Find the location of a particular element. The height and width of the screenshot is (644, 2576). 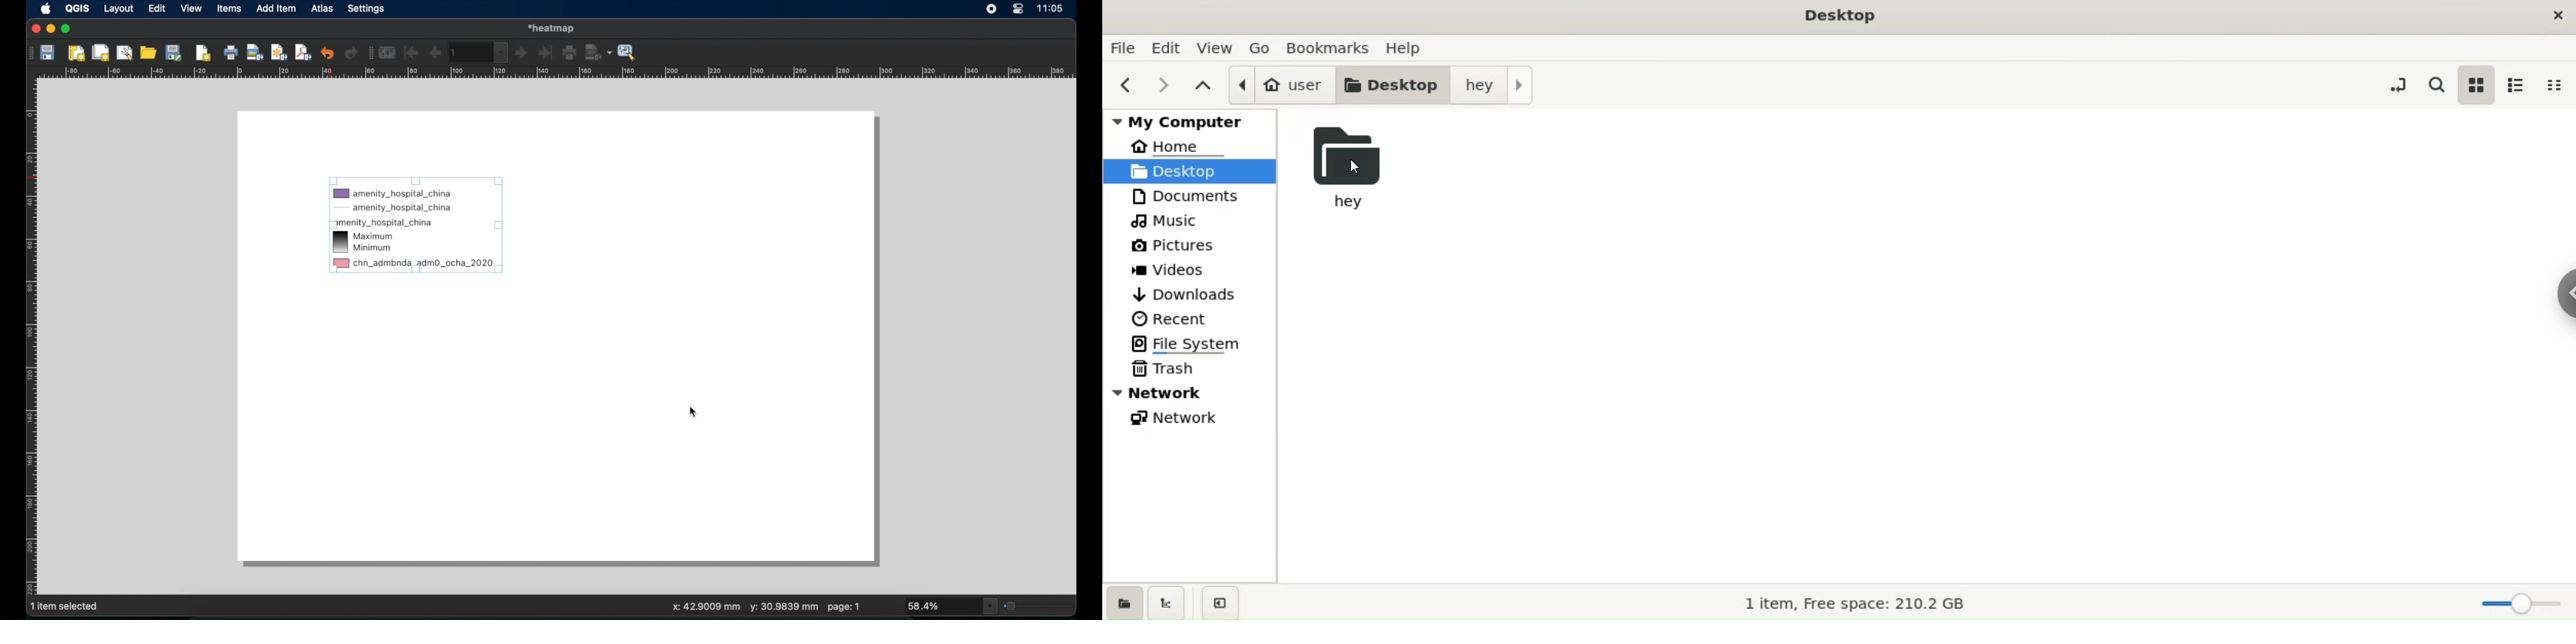

add pages is located at coordinates (203, 53).